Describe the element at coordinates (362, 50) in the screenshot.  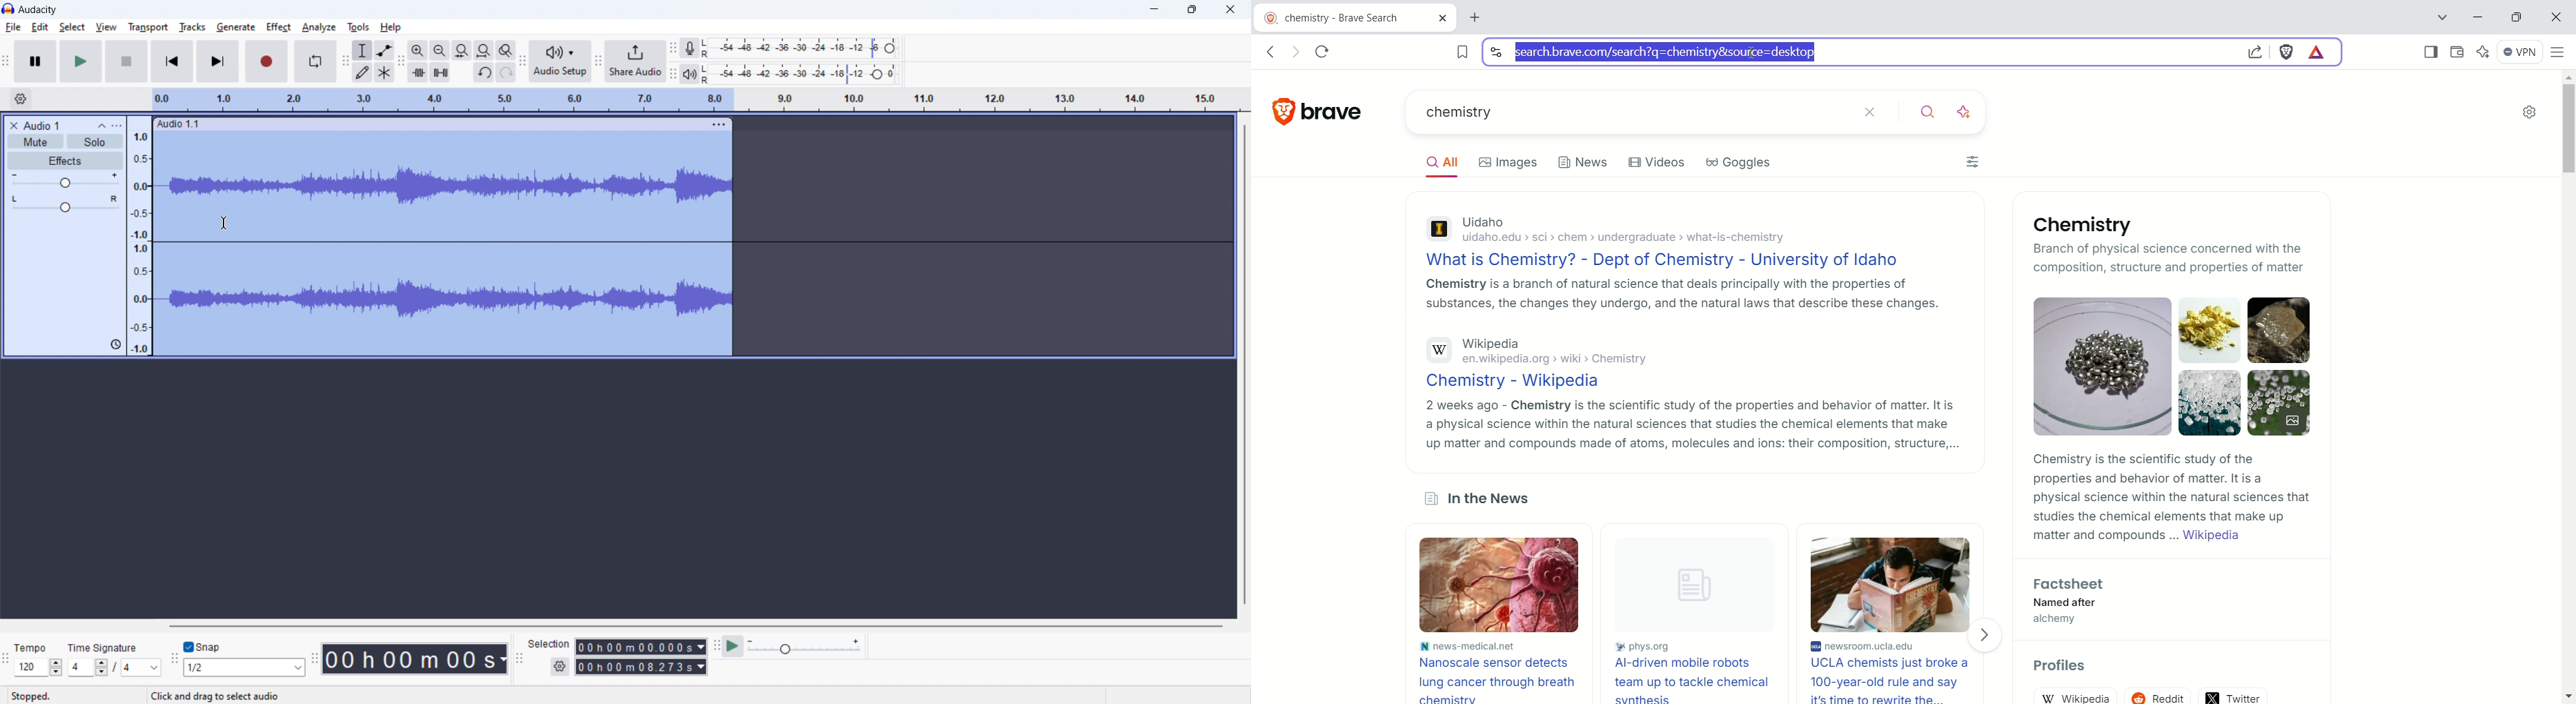
I see `selection tool` at that location.